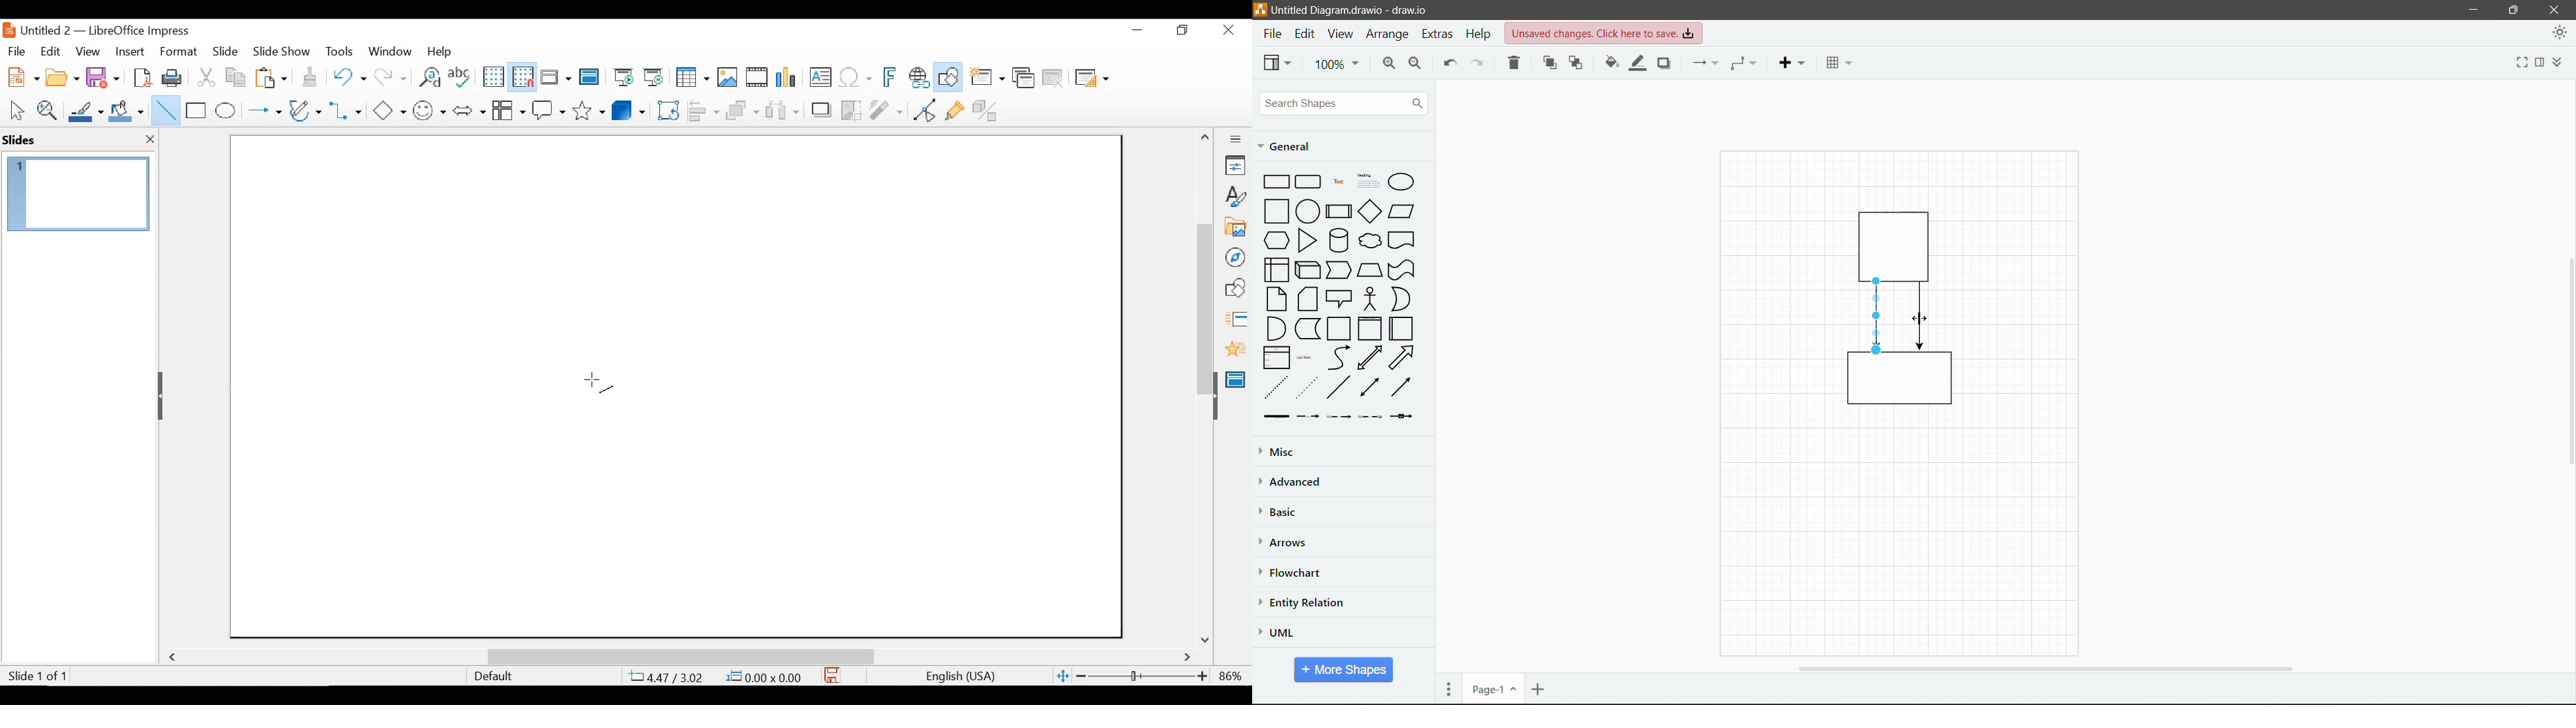  I want to click on Search Shapes, so click(1343, 103).